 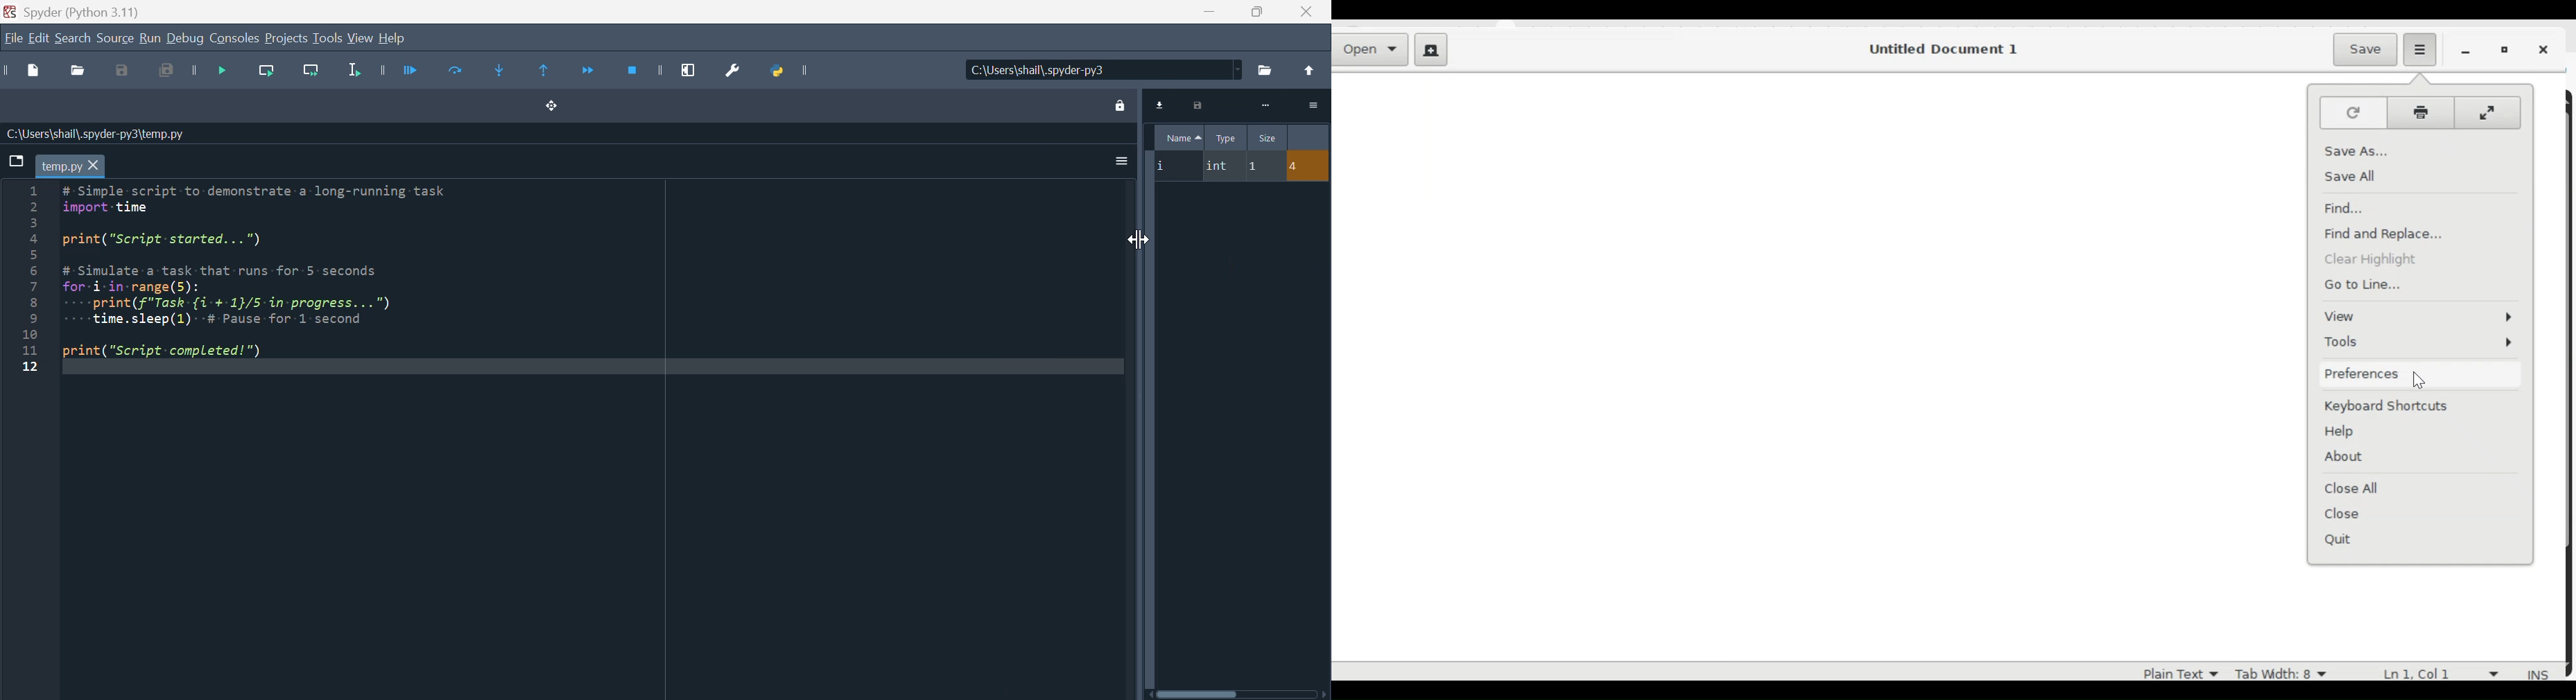 I want to click on code, so click(x=272, y=277).